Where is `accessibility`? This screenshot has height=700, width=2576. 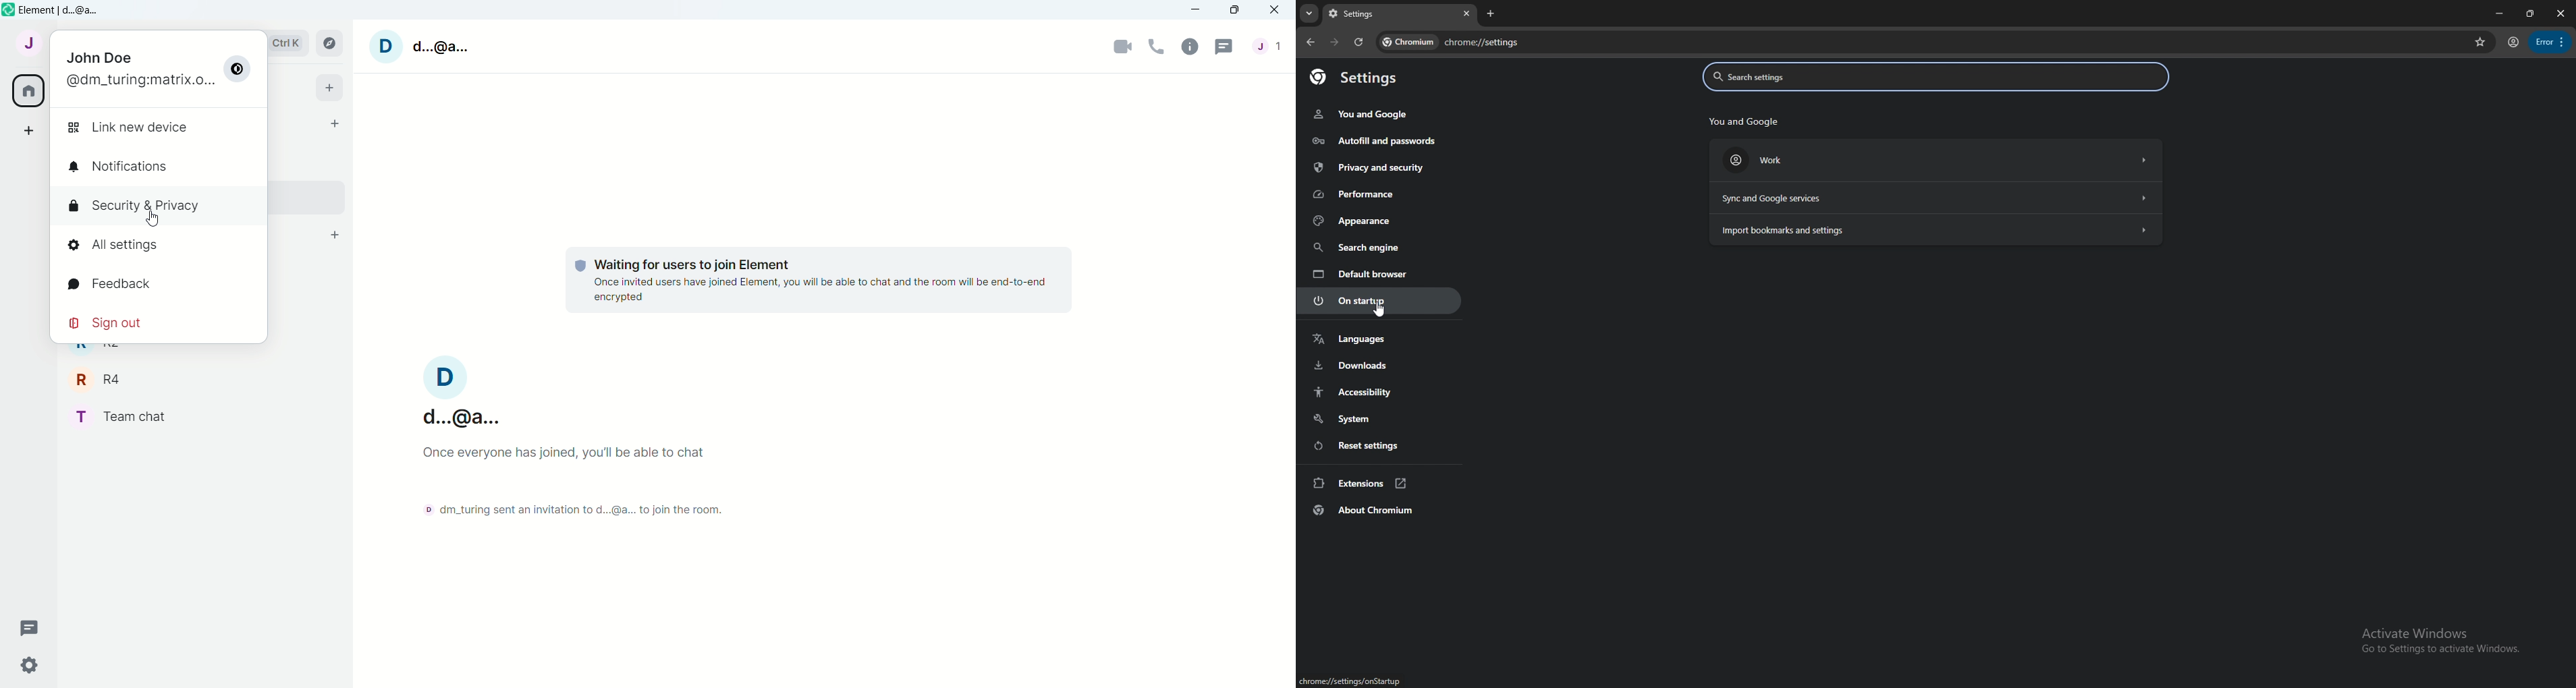 accessibility is located at coordinates (1381, 393).